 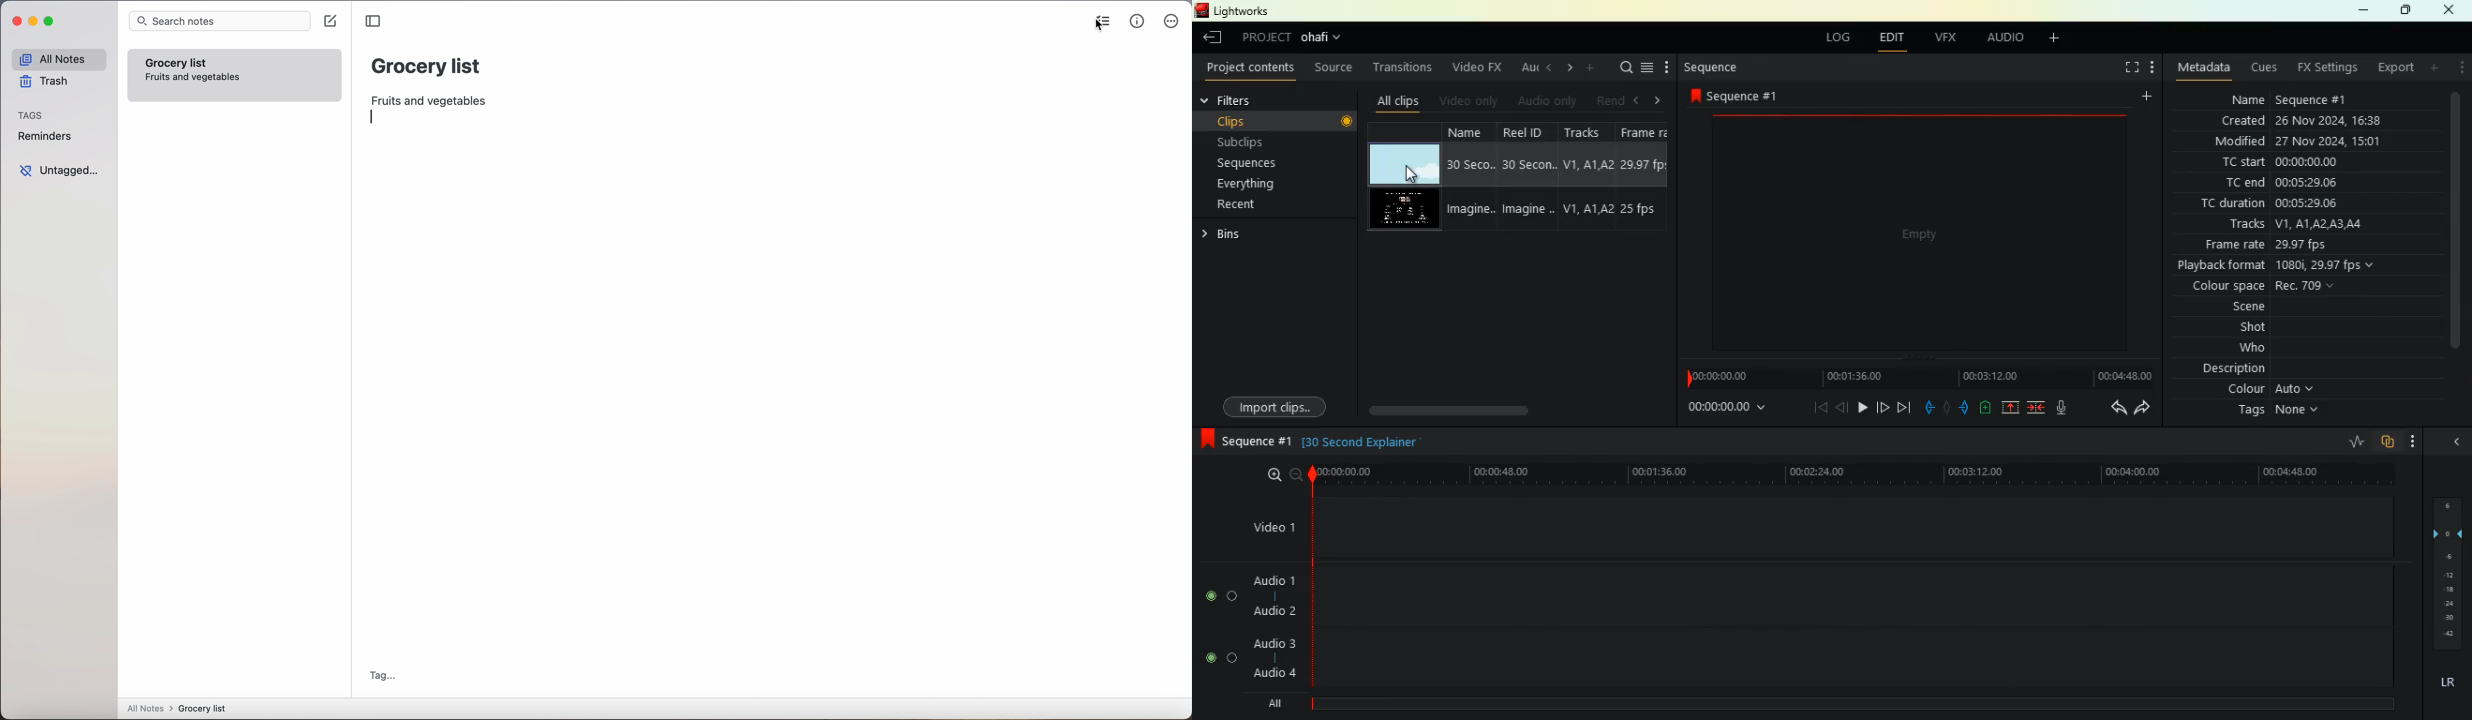 I want to click on metadata, so click(x=2204, y=68).